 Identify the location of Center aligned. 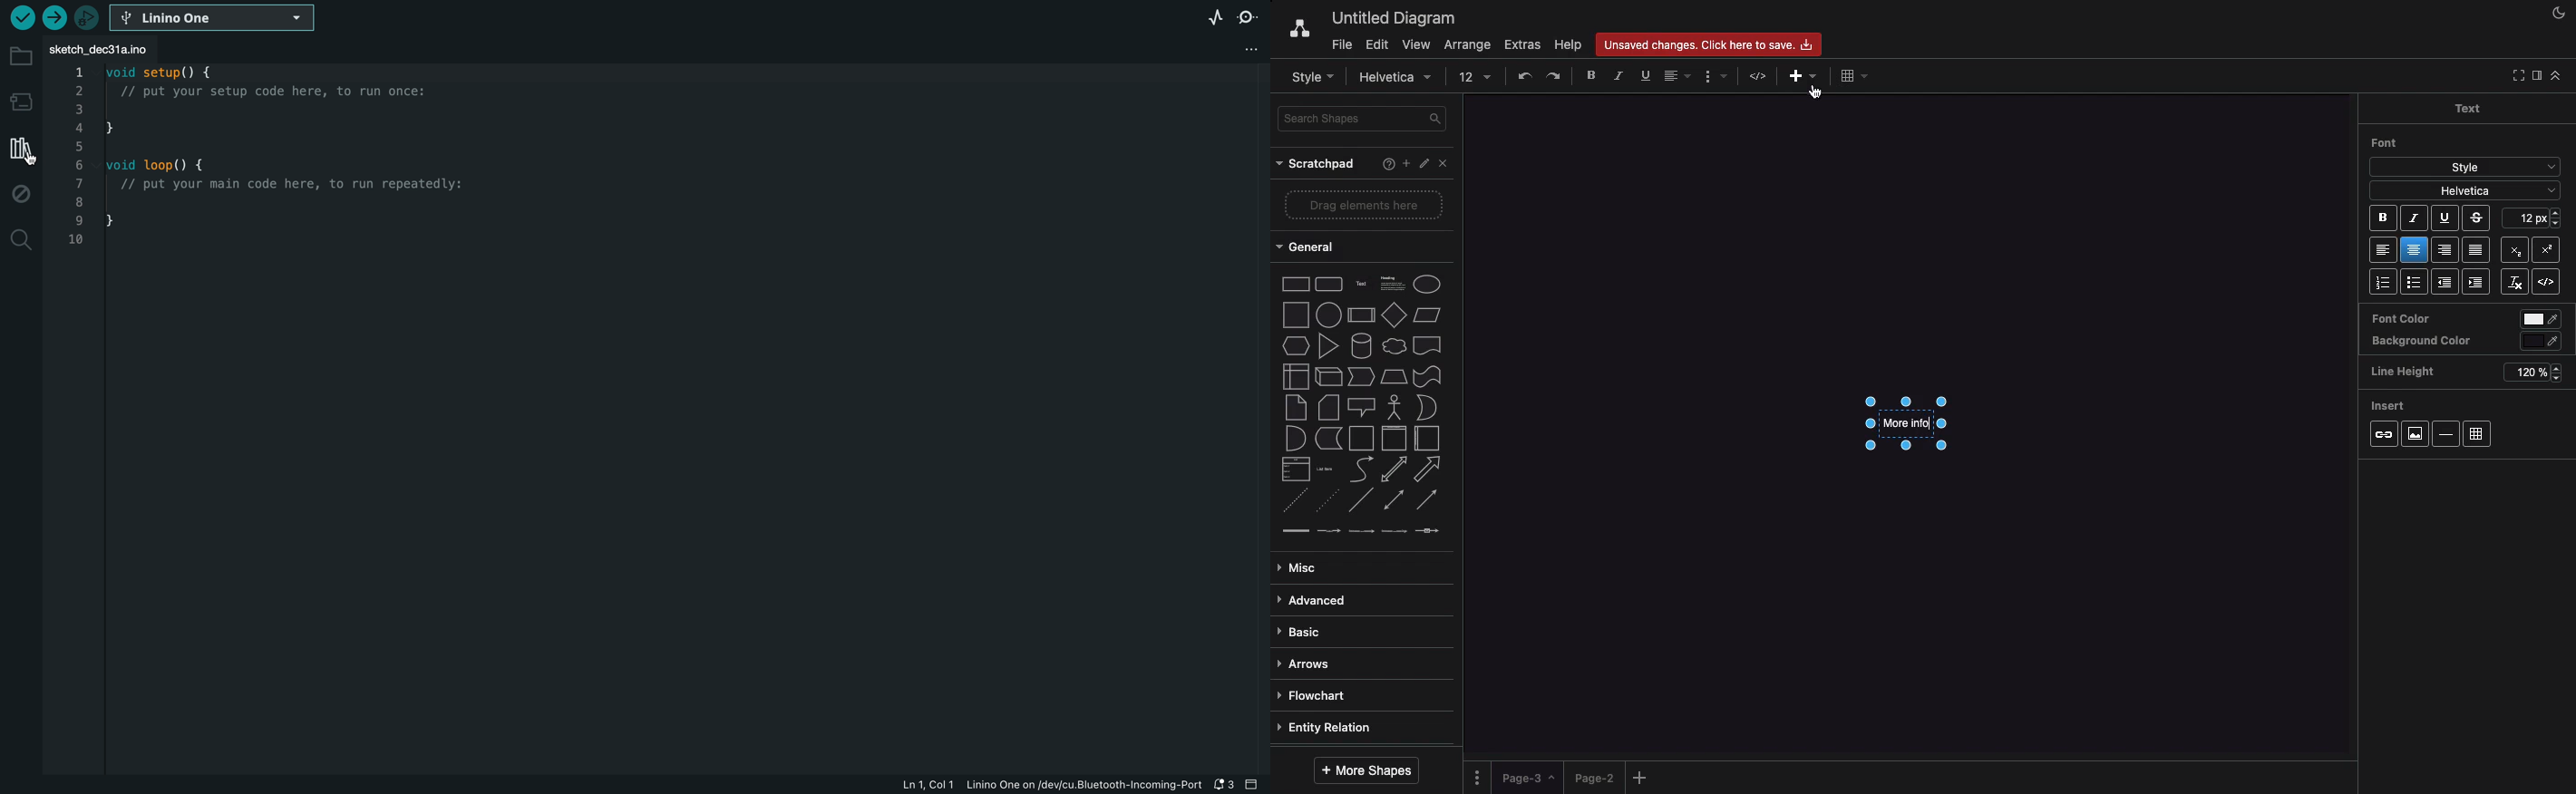
(2416, 250).